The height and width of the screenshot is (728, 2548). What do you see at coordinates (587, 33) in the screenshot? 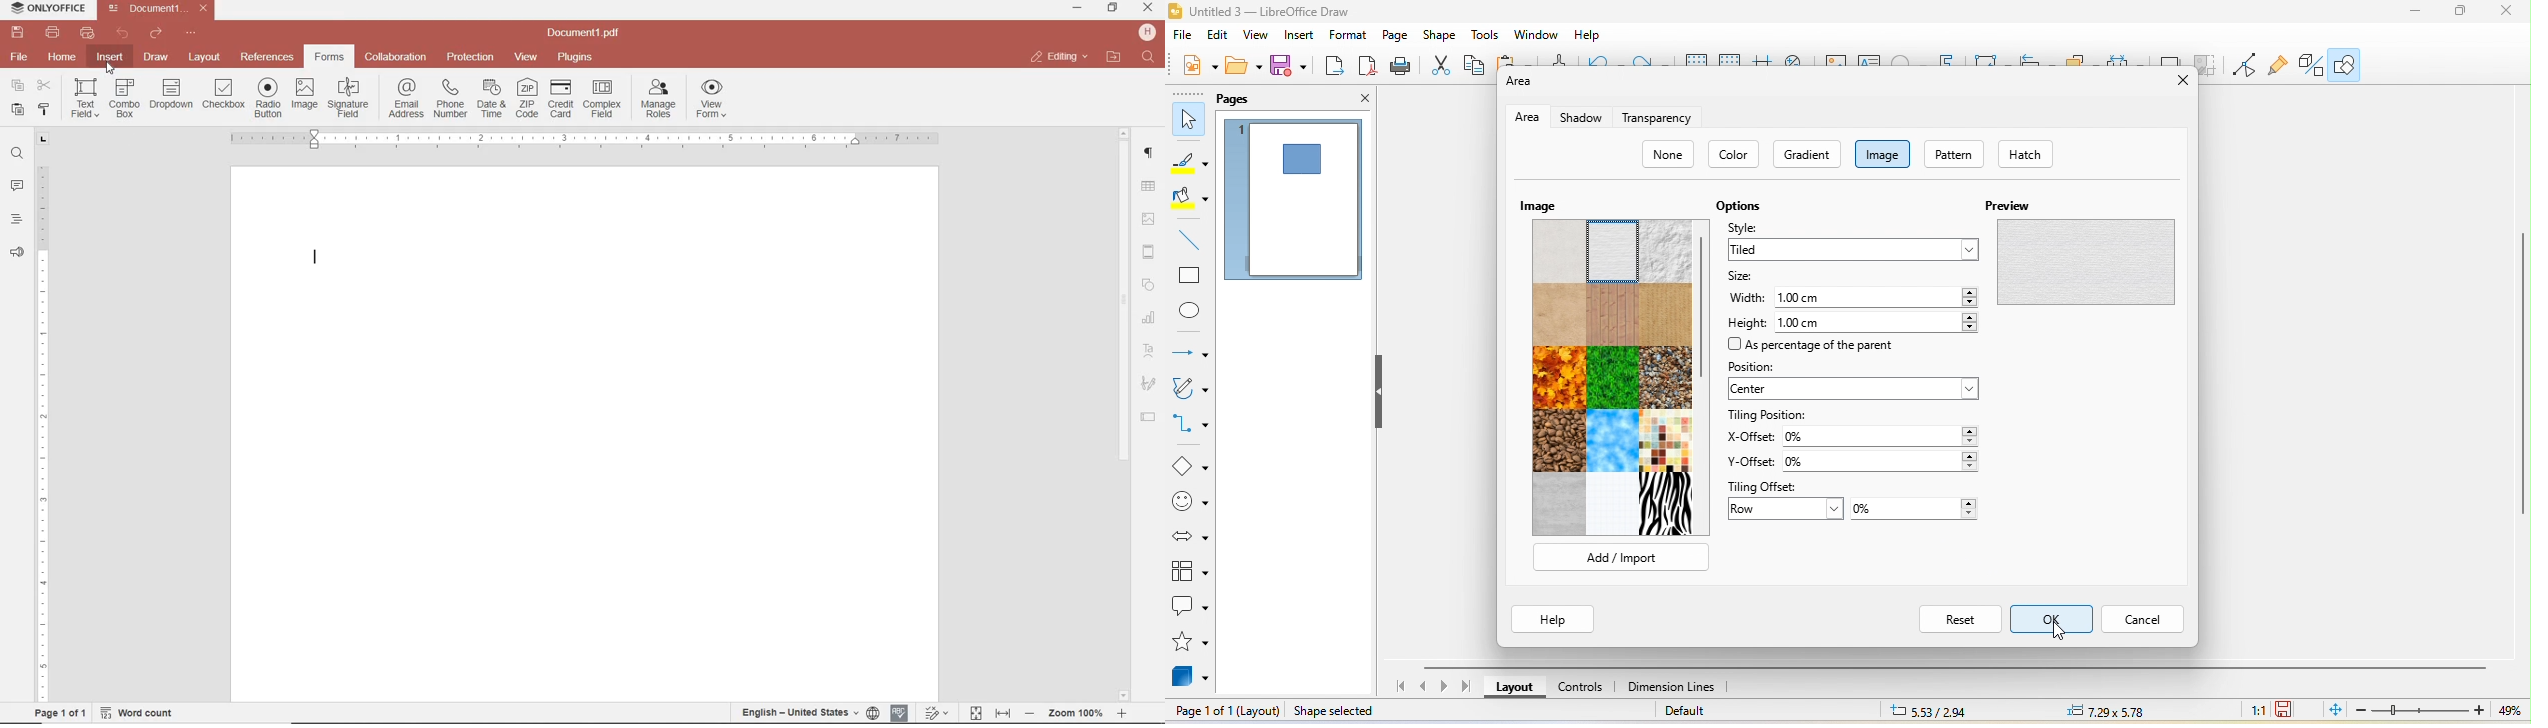
I see `file name` at bounding box center [587, 33].